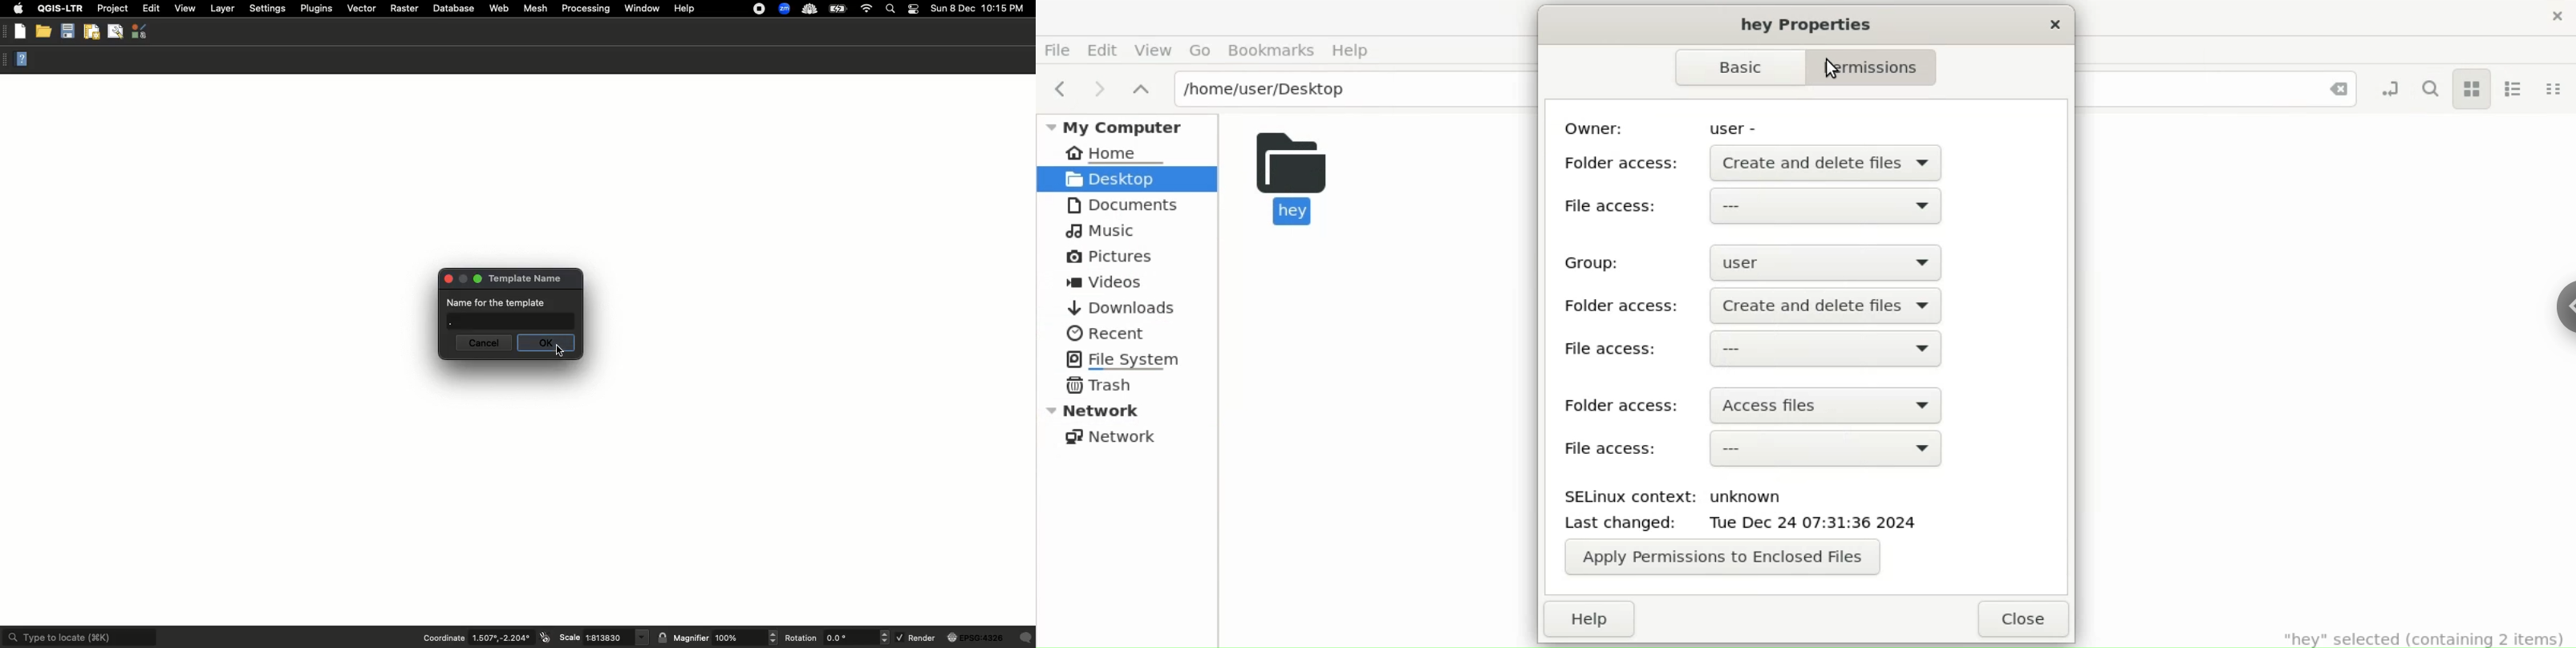 Image resolution: width=2576 pixels, height=672 pixels. Describe the element at coordinates (1313, 181) in the screenshot. I see `hey` at that location.